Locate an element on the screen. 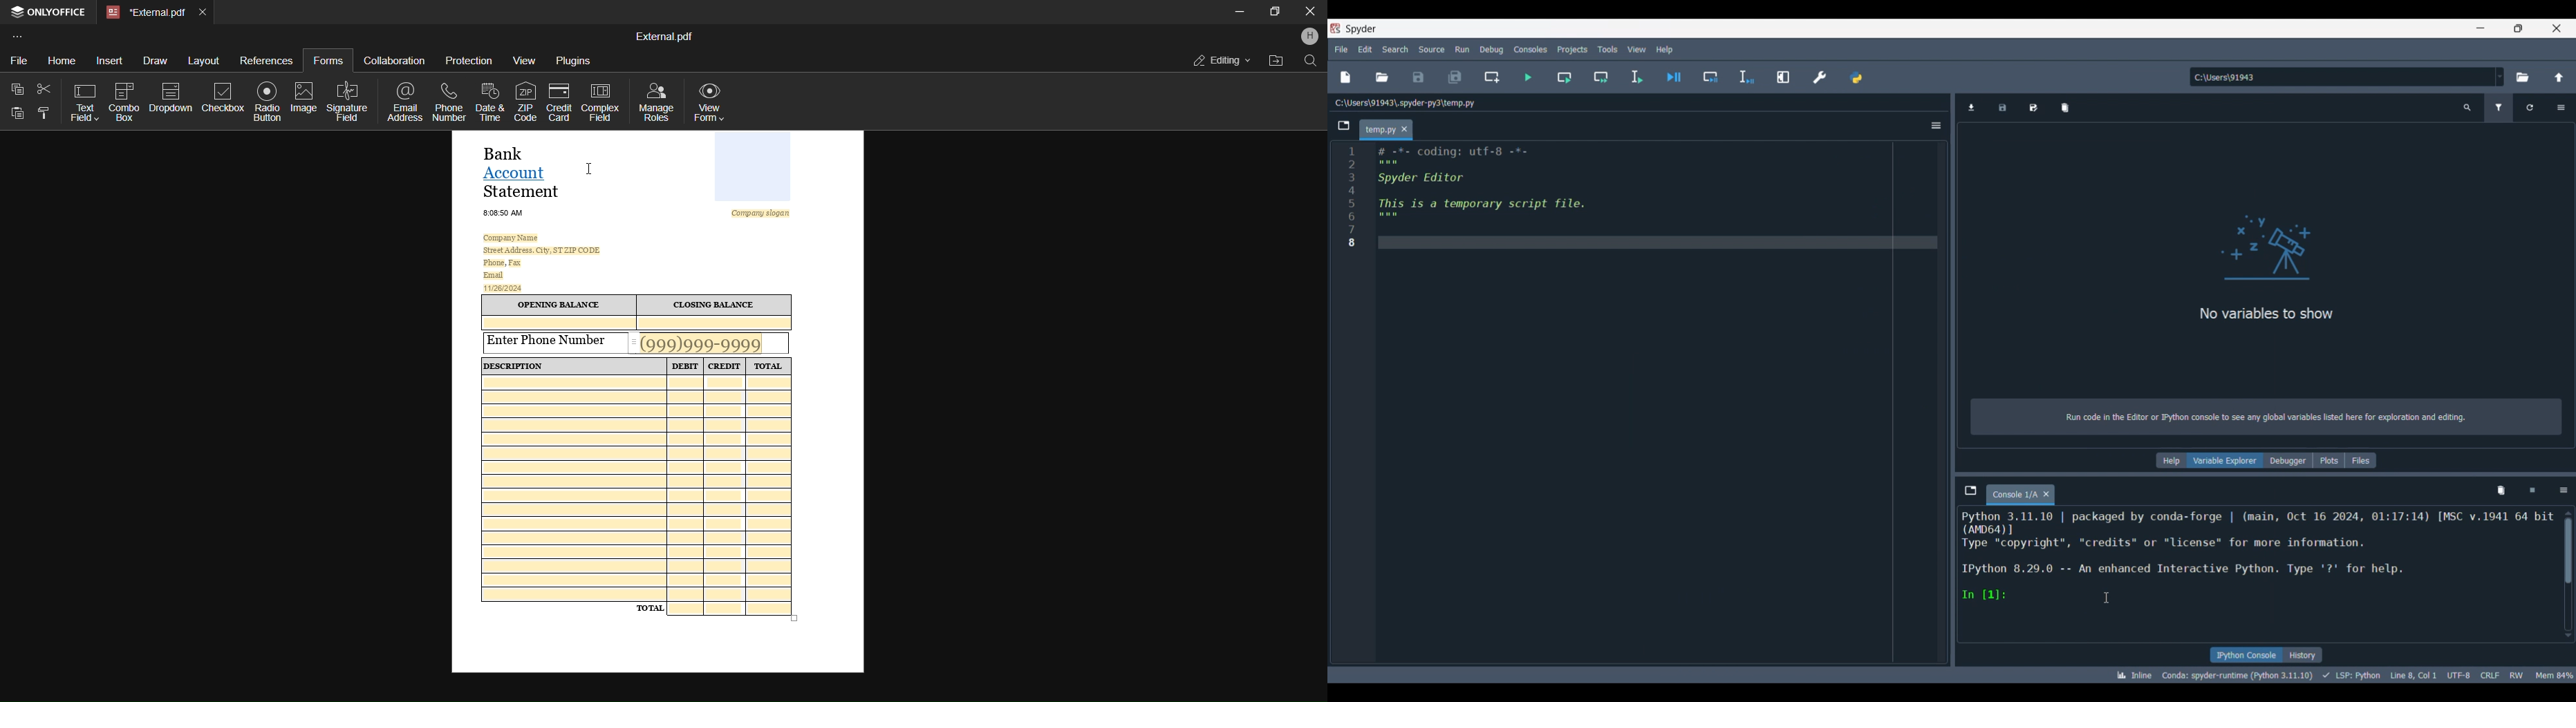  profile is located at coordinates (1309, 37).